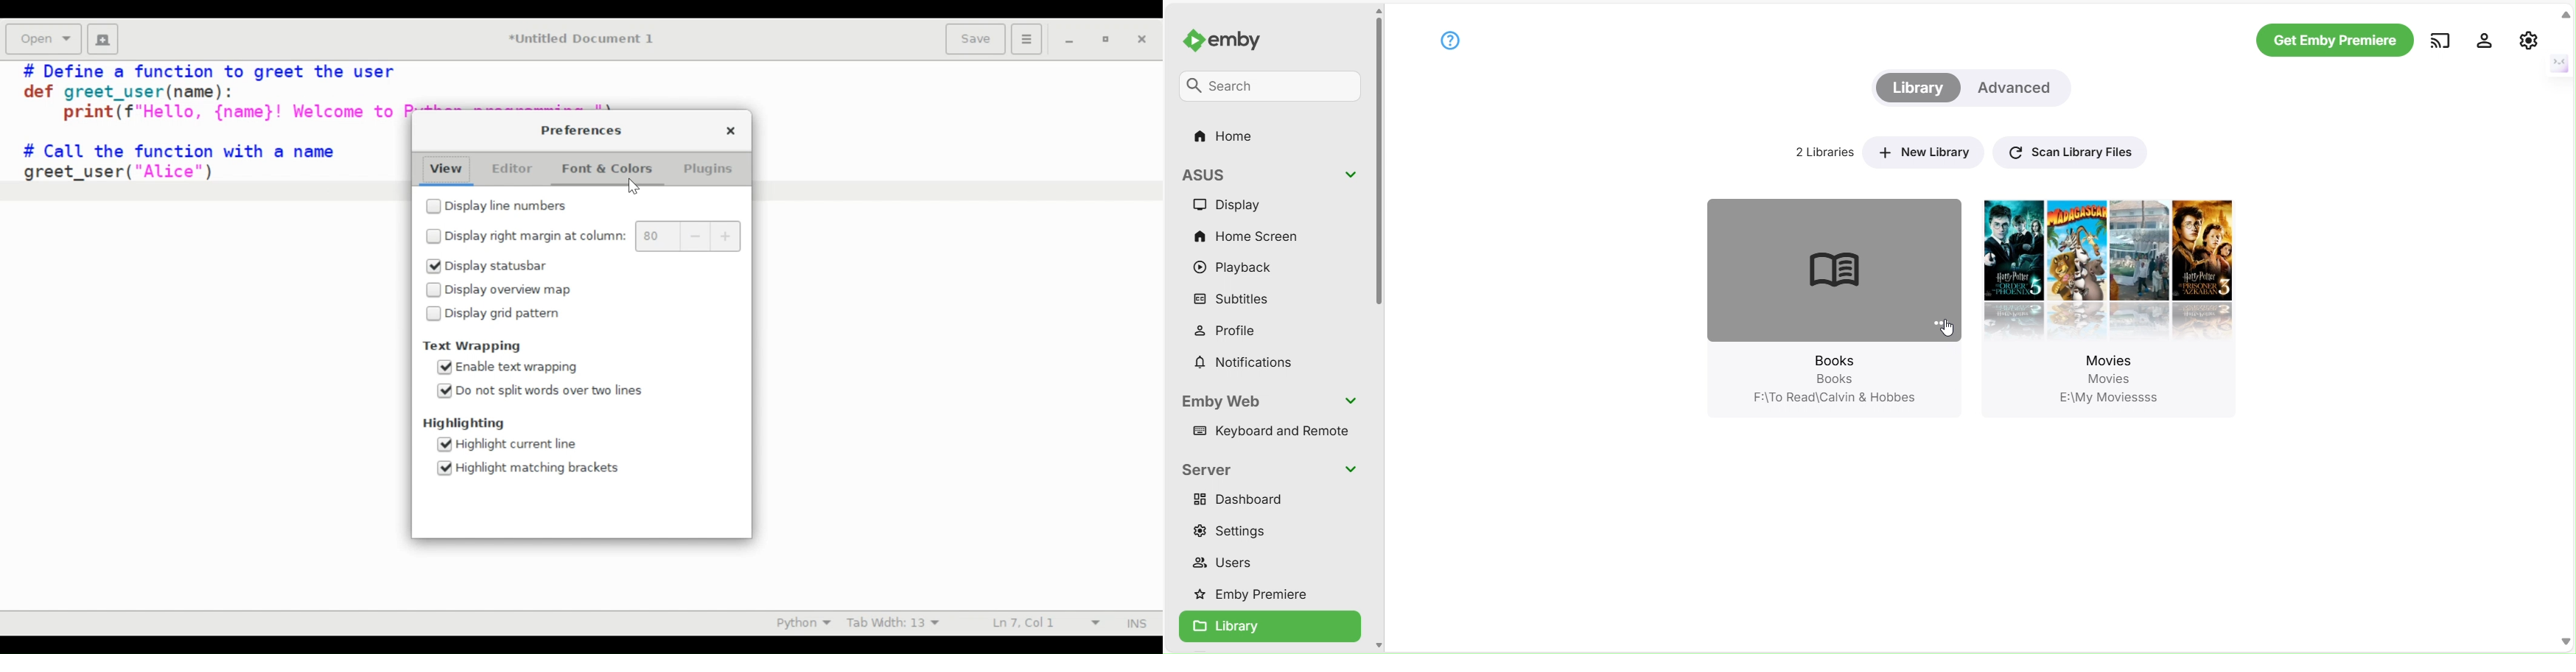 The height and width of the screenshot is (672, 2576). Describe the element at coordinates (639, 188) in the screenshot. I see `Cursor` at that location.